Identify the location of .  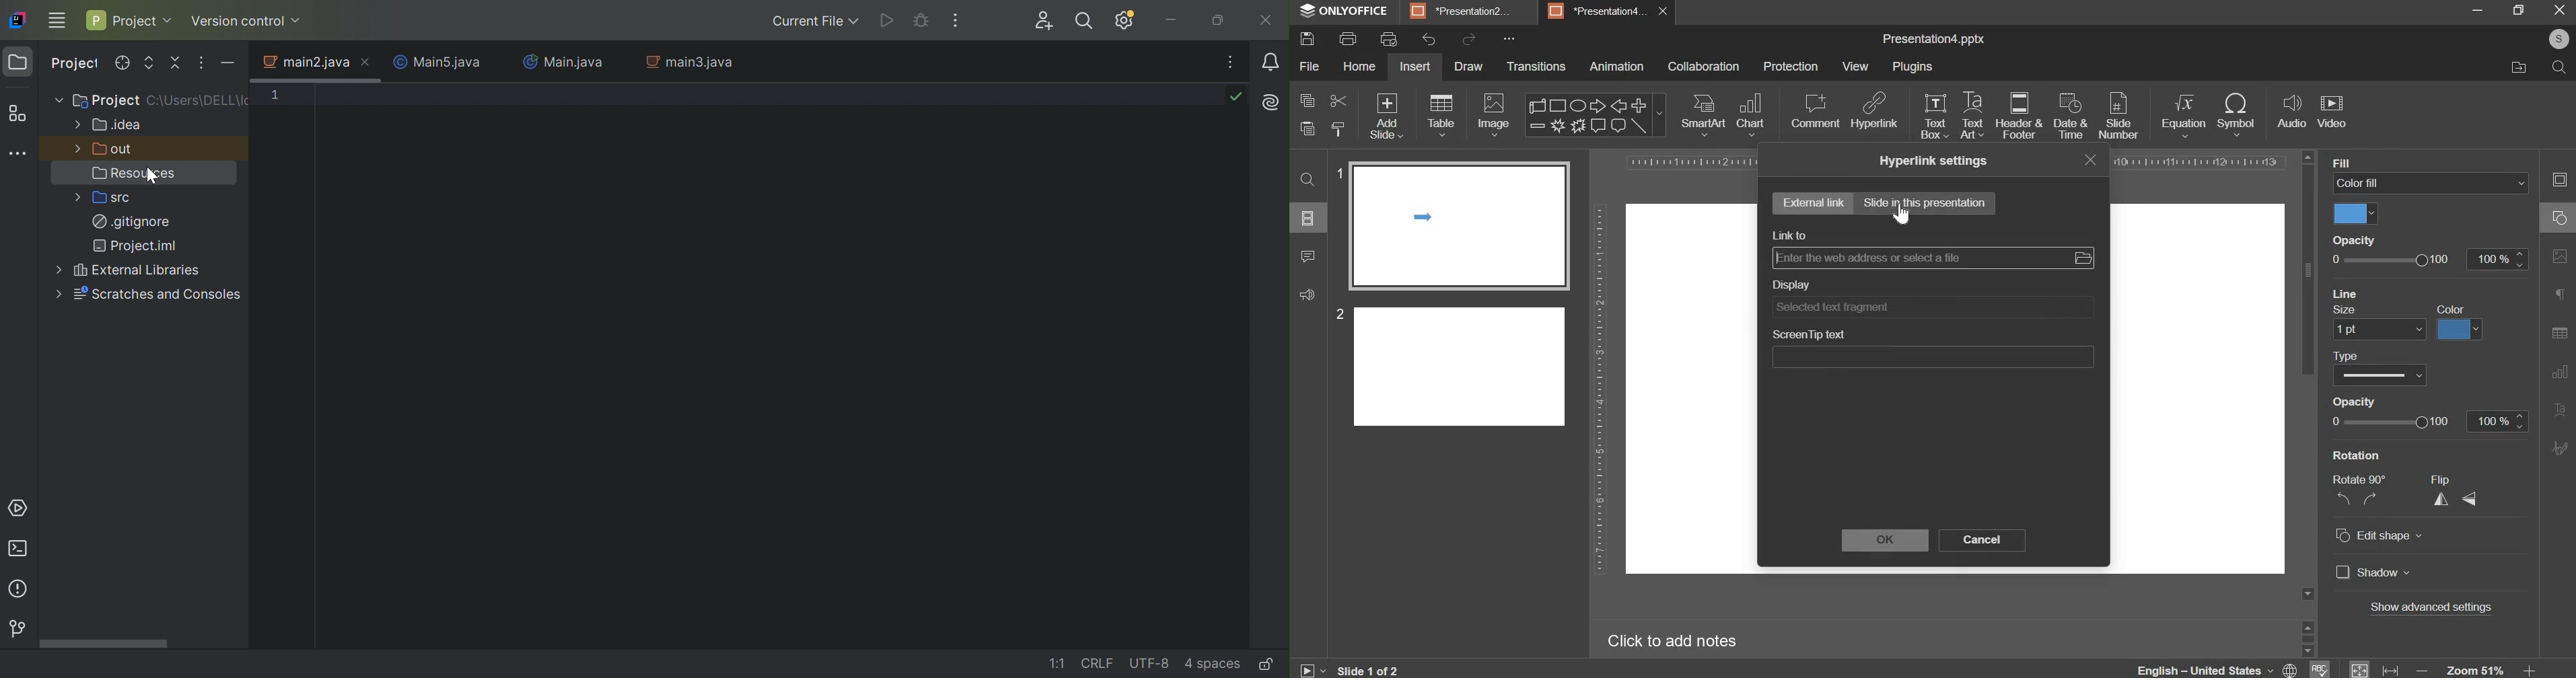
(2341, 240).